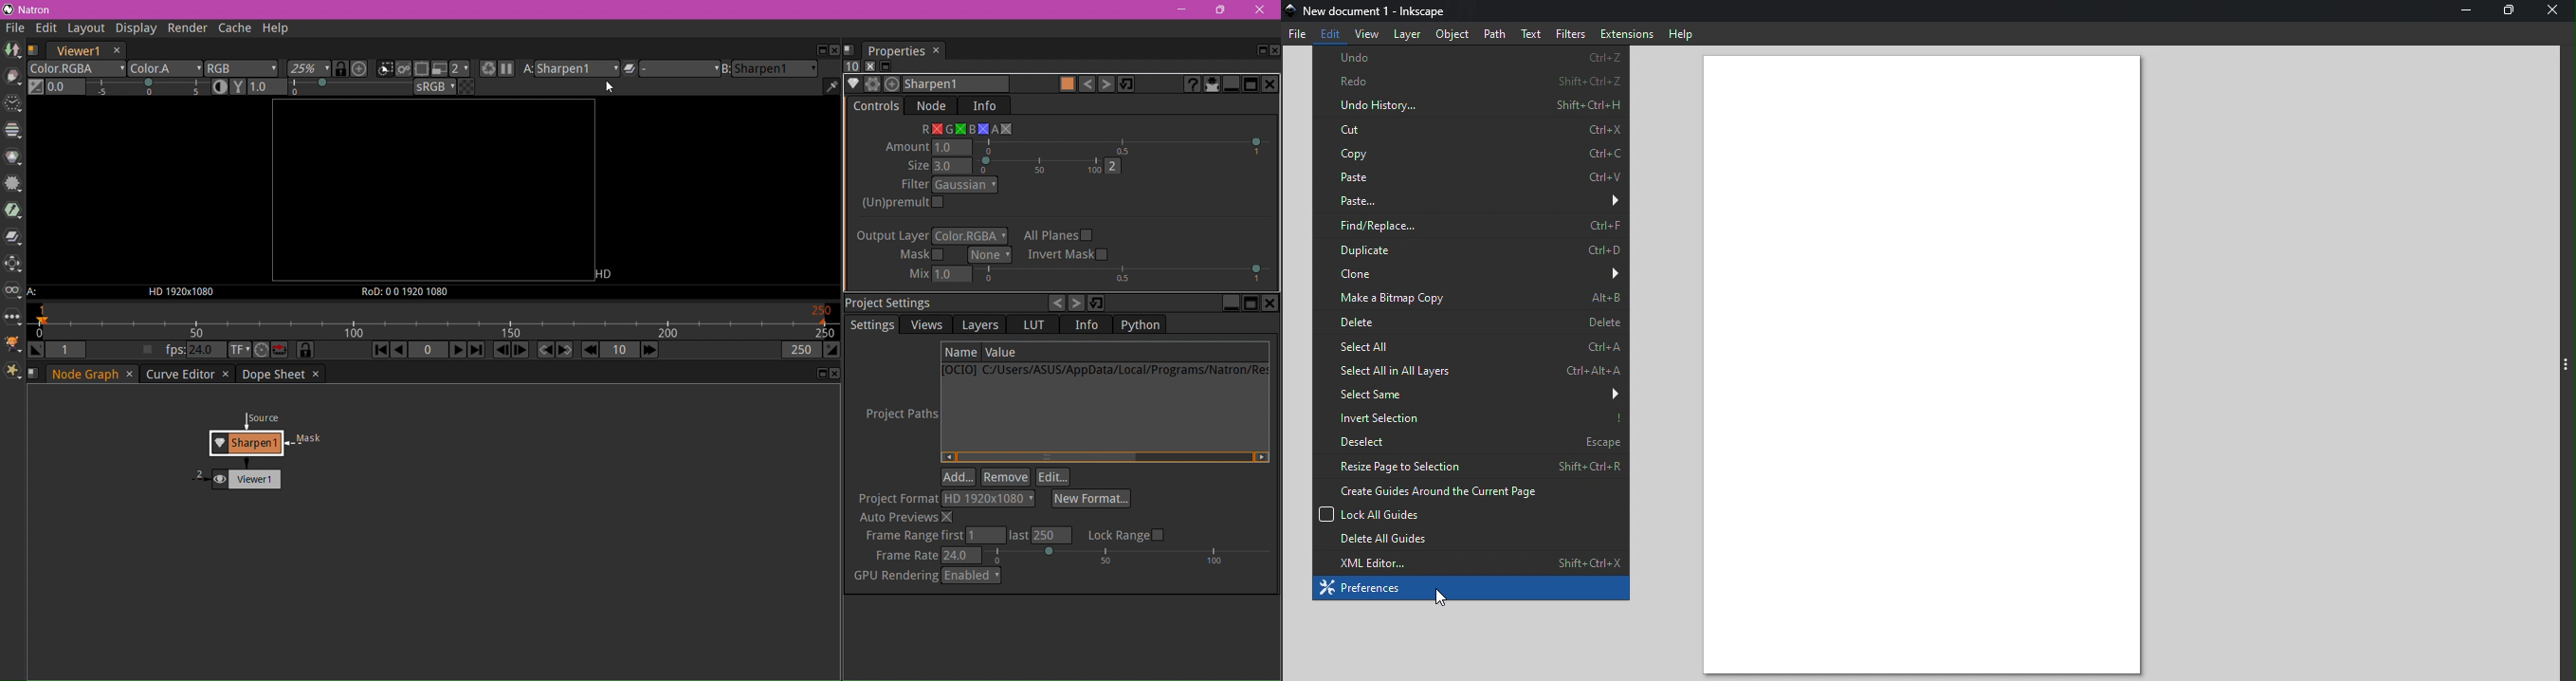  Describe the element at coordinates (1474, 250) in the screenshot. I see `Duplicate` at that location.